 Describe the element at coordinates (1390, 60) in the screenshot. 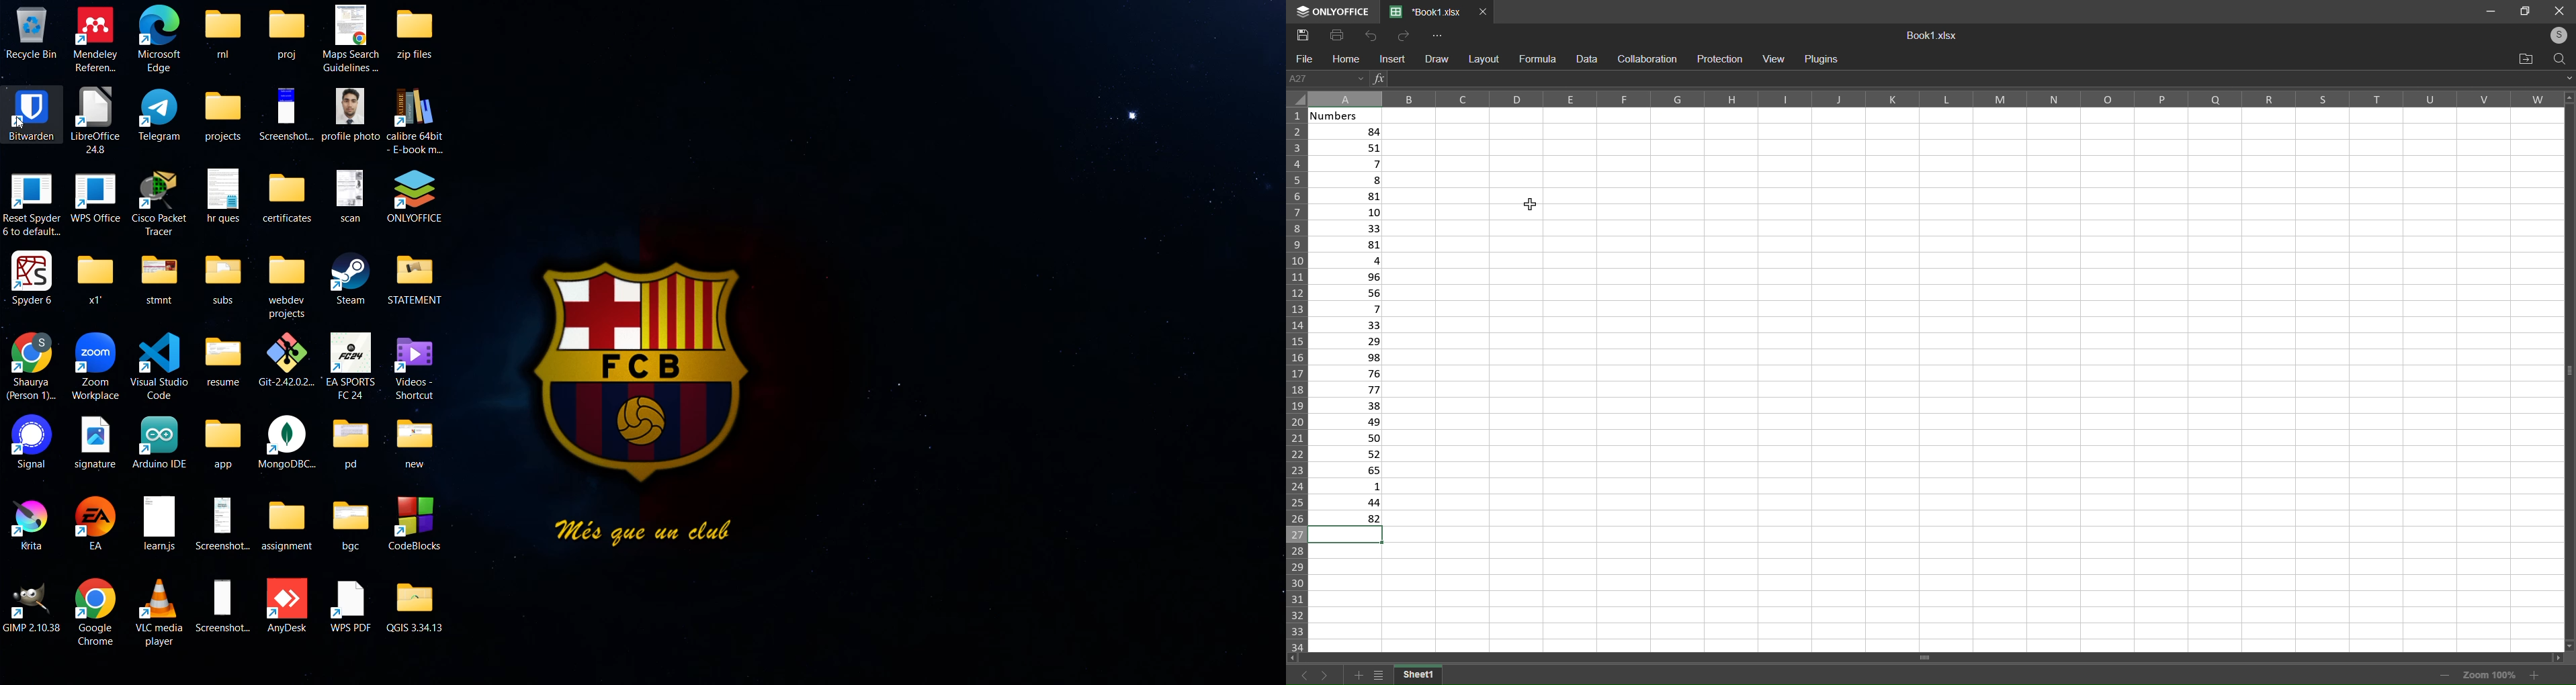

I see `insert` at that location.